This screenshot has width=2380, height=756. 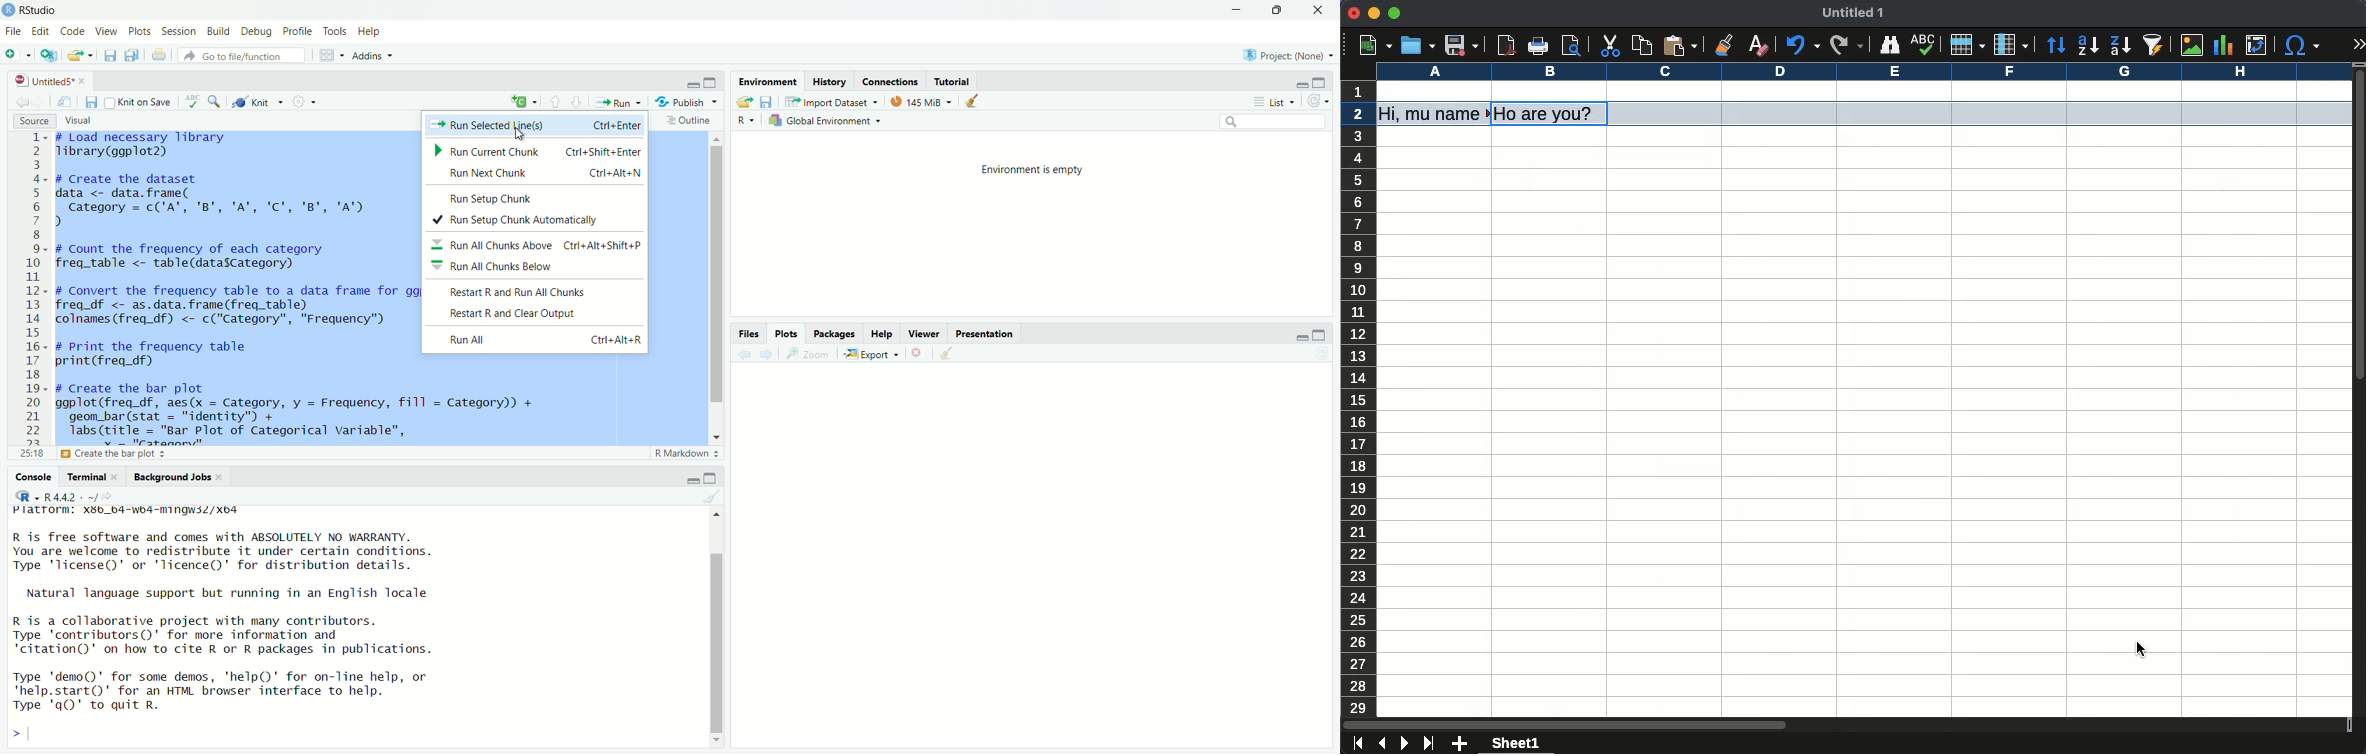 I want to click on files, so click(x=751, y=334).